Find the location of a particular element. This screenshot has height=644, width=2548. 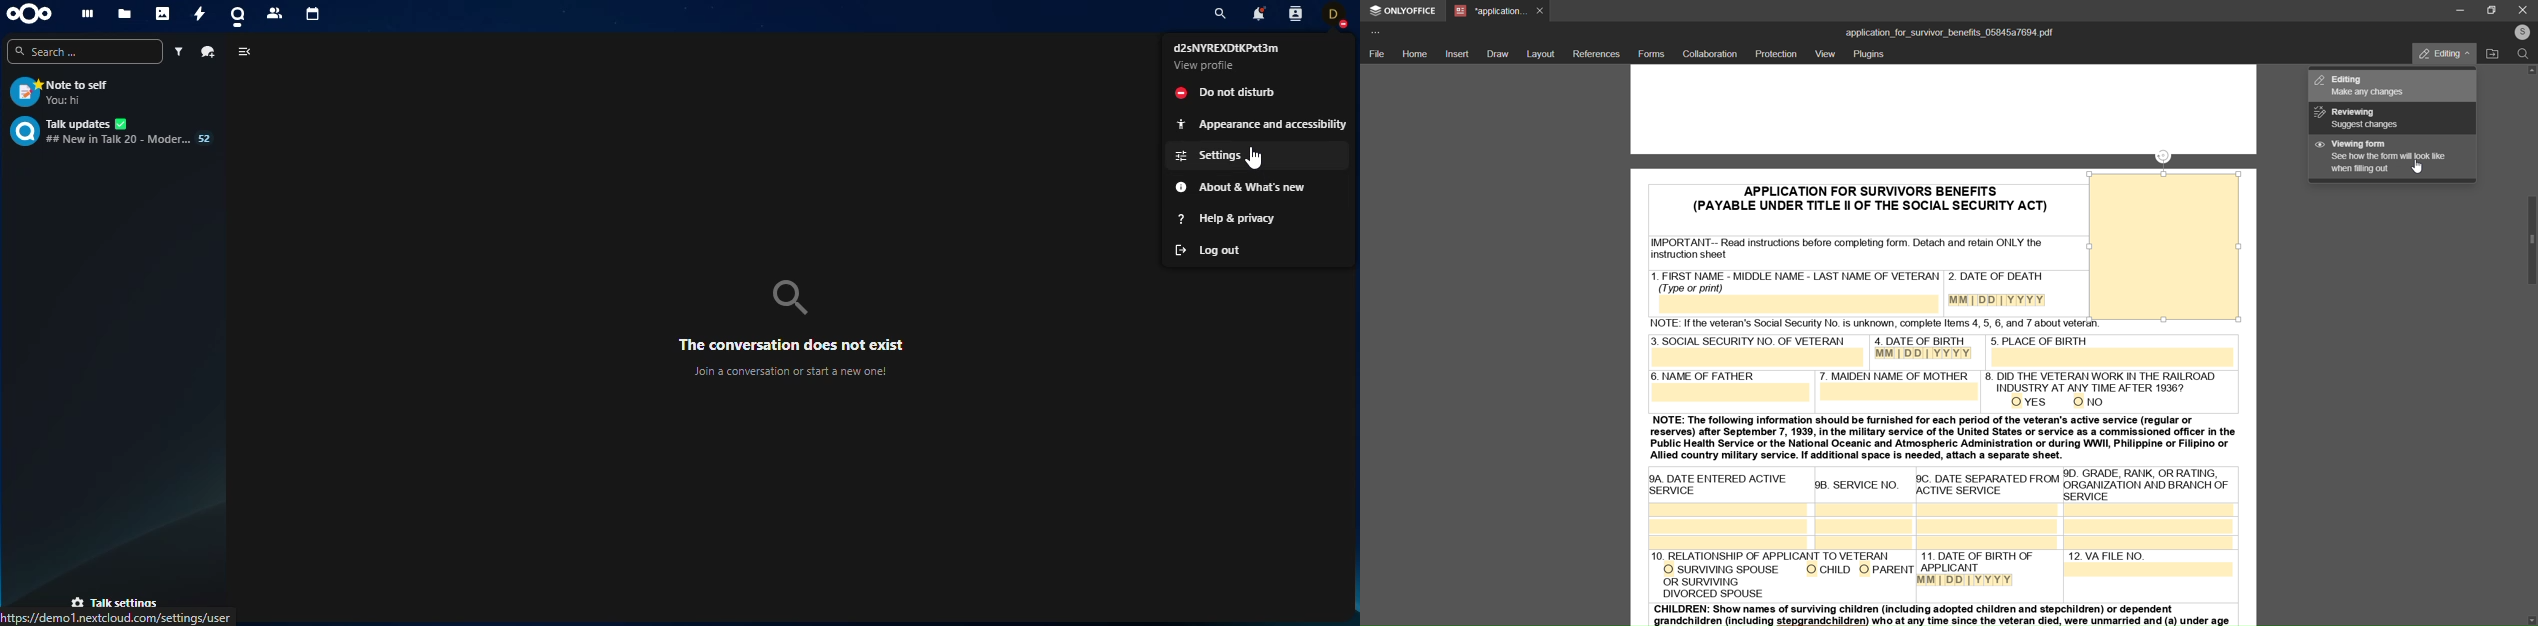

close tab is located at coordinates (1541, 10).